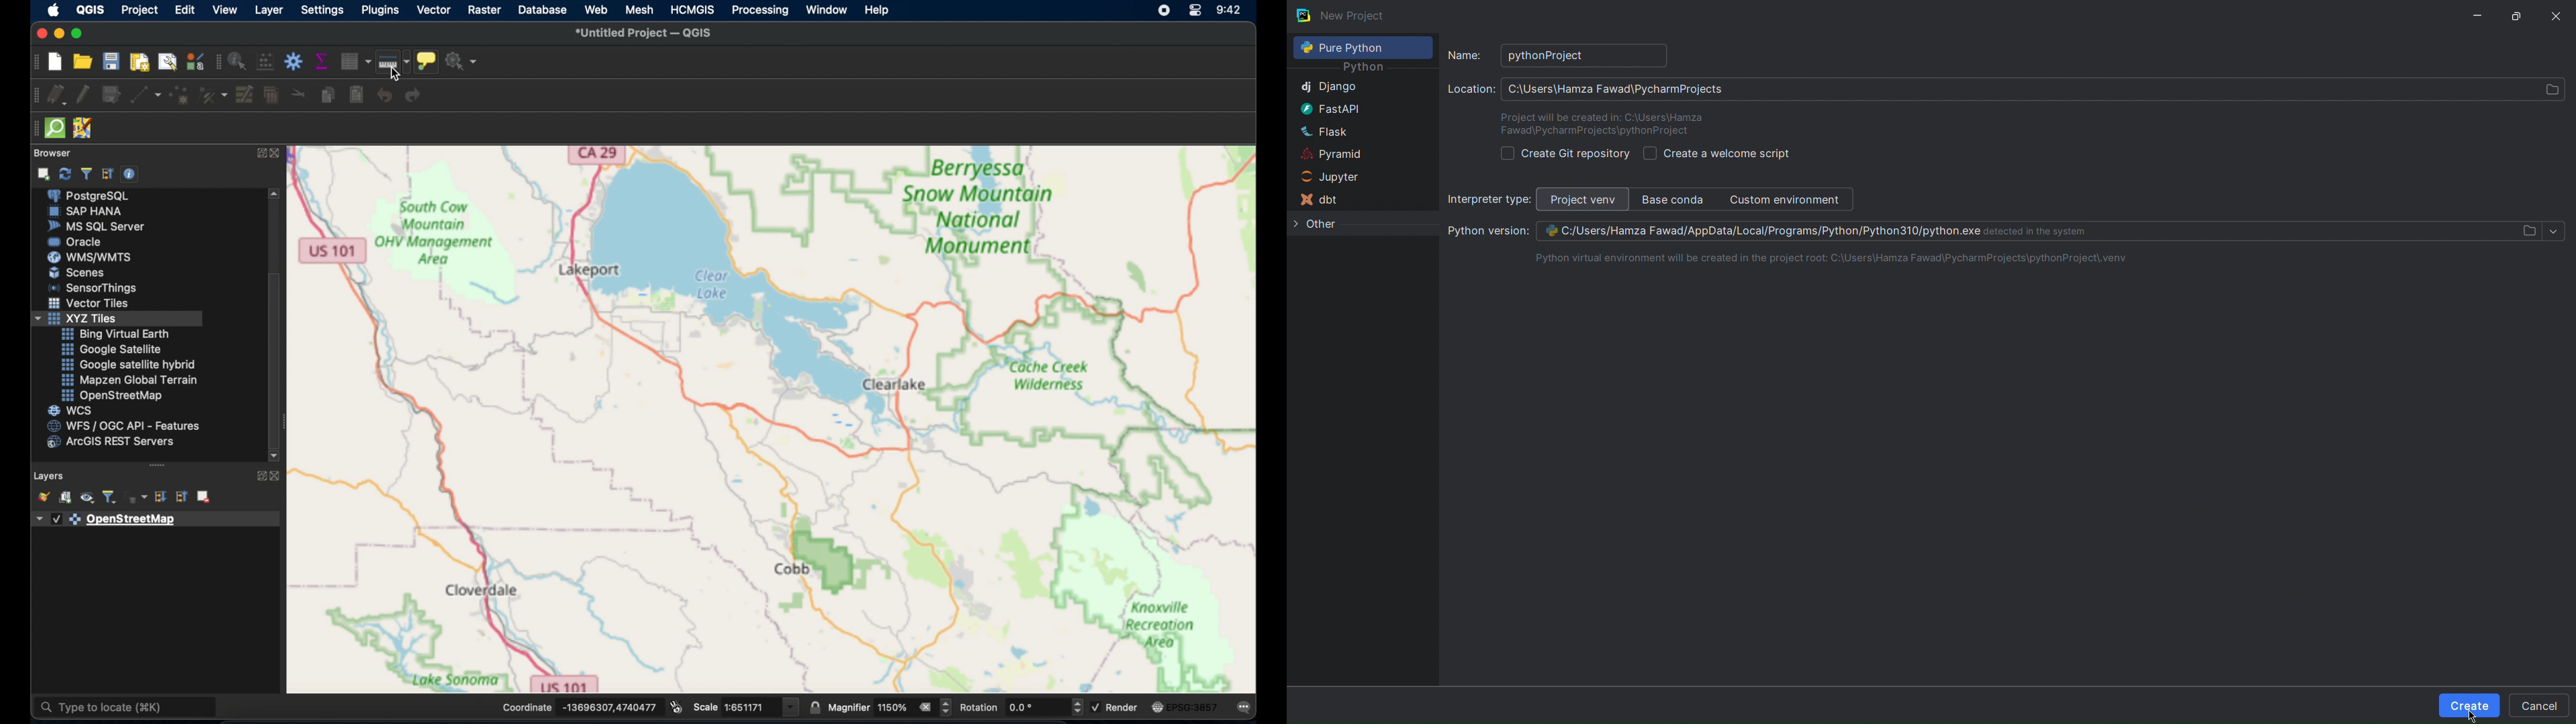  I want to click on open project, so click(85, 62).